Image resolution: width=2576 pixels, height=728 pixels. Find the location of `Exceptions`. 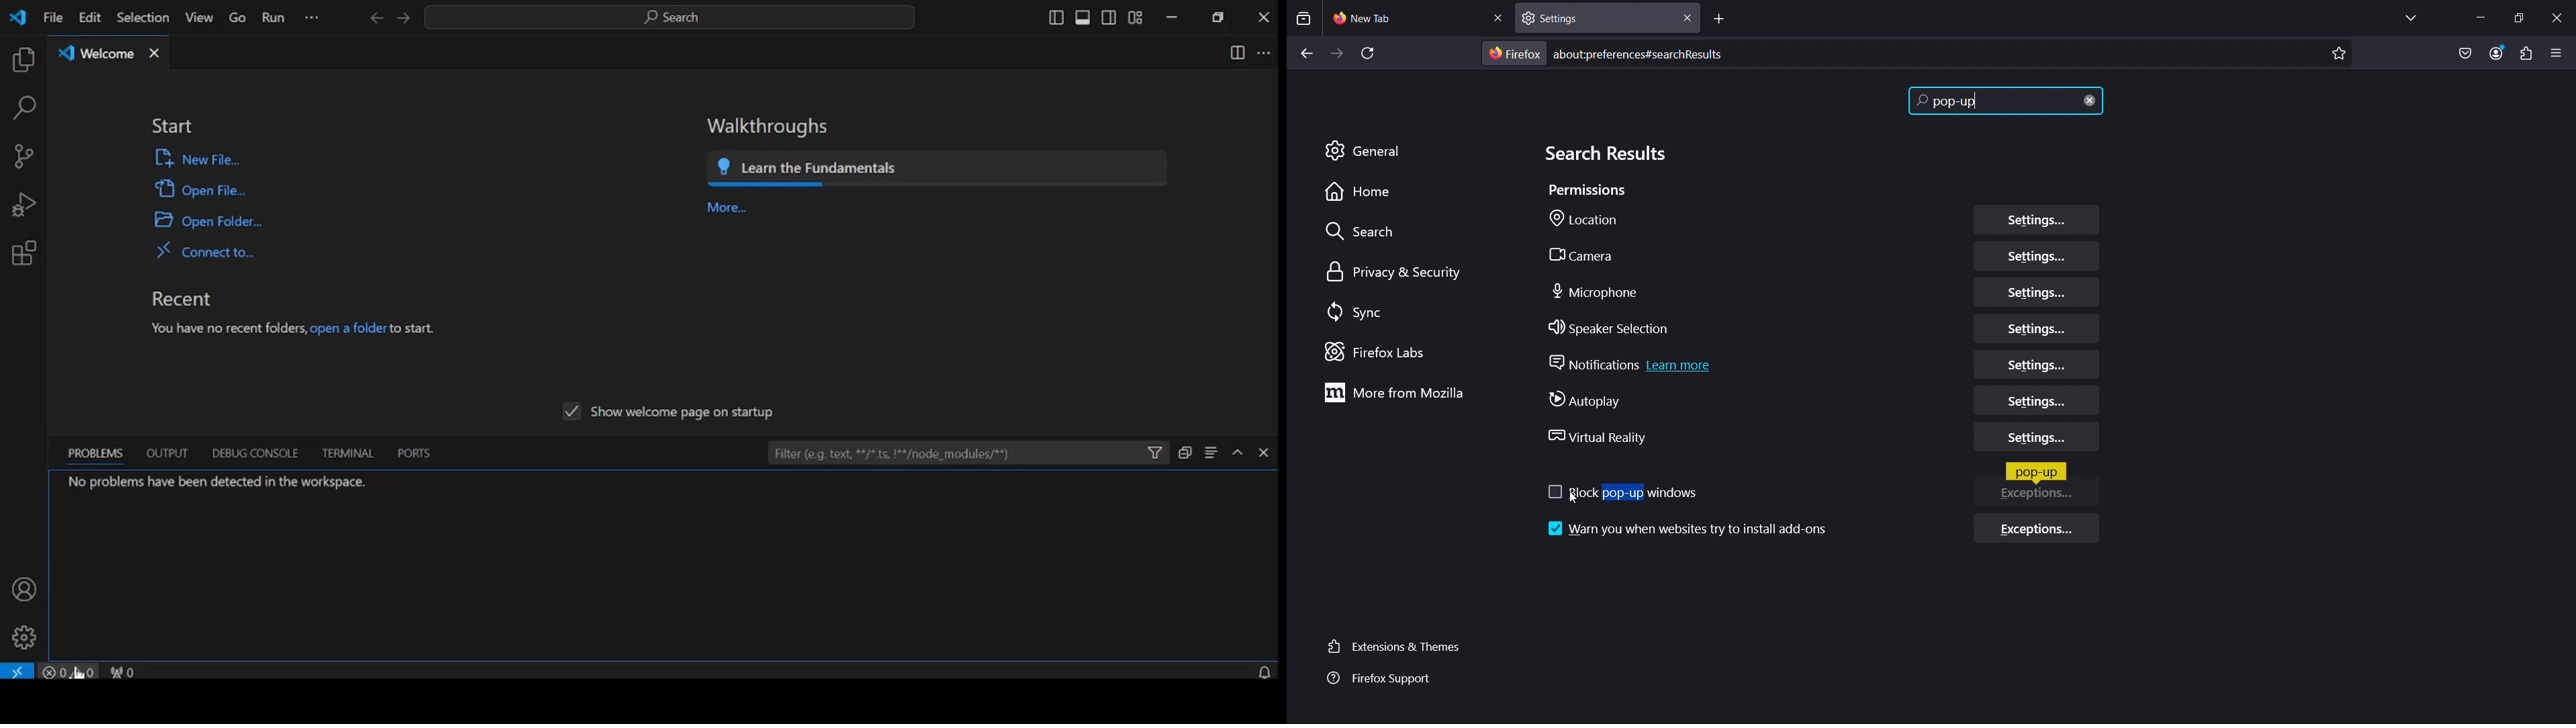

Exceptions is located at coordinates (2038, 531).